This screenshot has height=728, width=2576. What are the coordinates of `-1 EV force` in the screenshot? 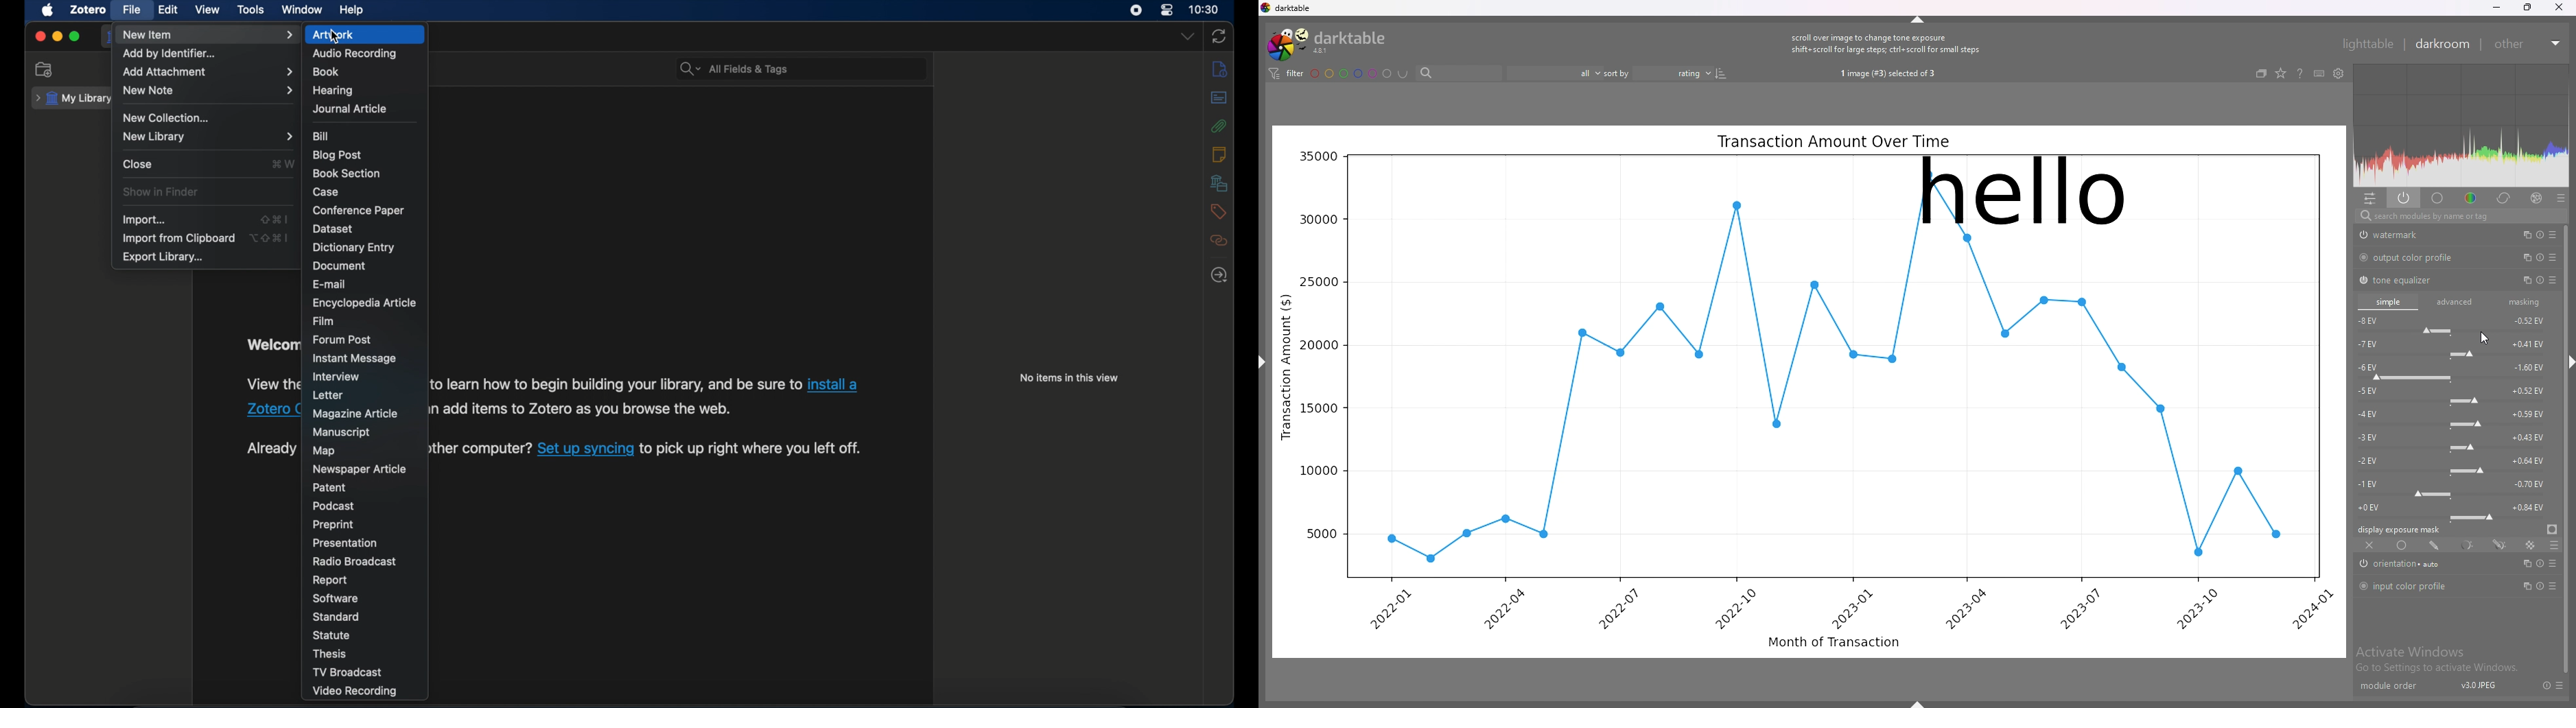 It's located at (2455, 488).